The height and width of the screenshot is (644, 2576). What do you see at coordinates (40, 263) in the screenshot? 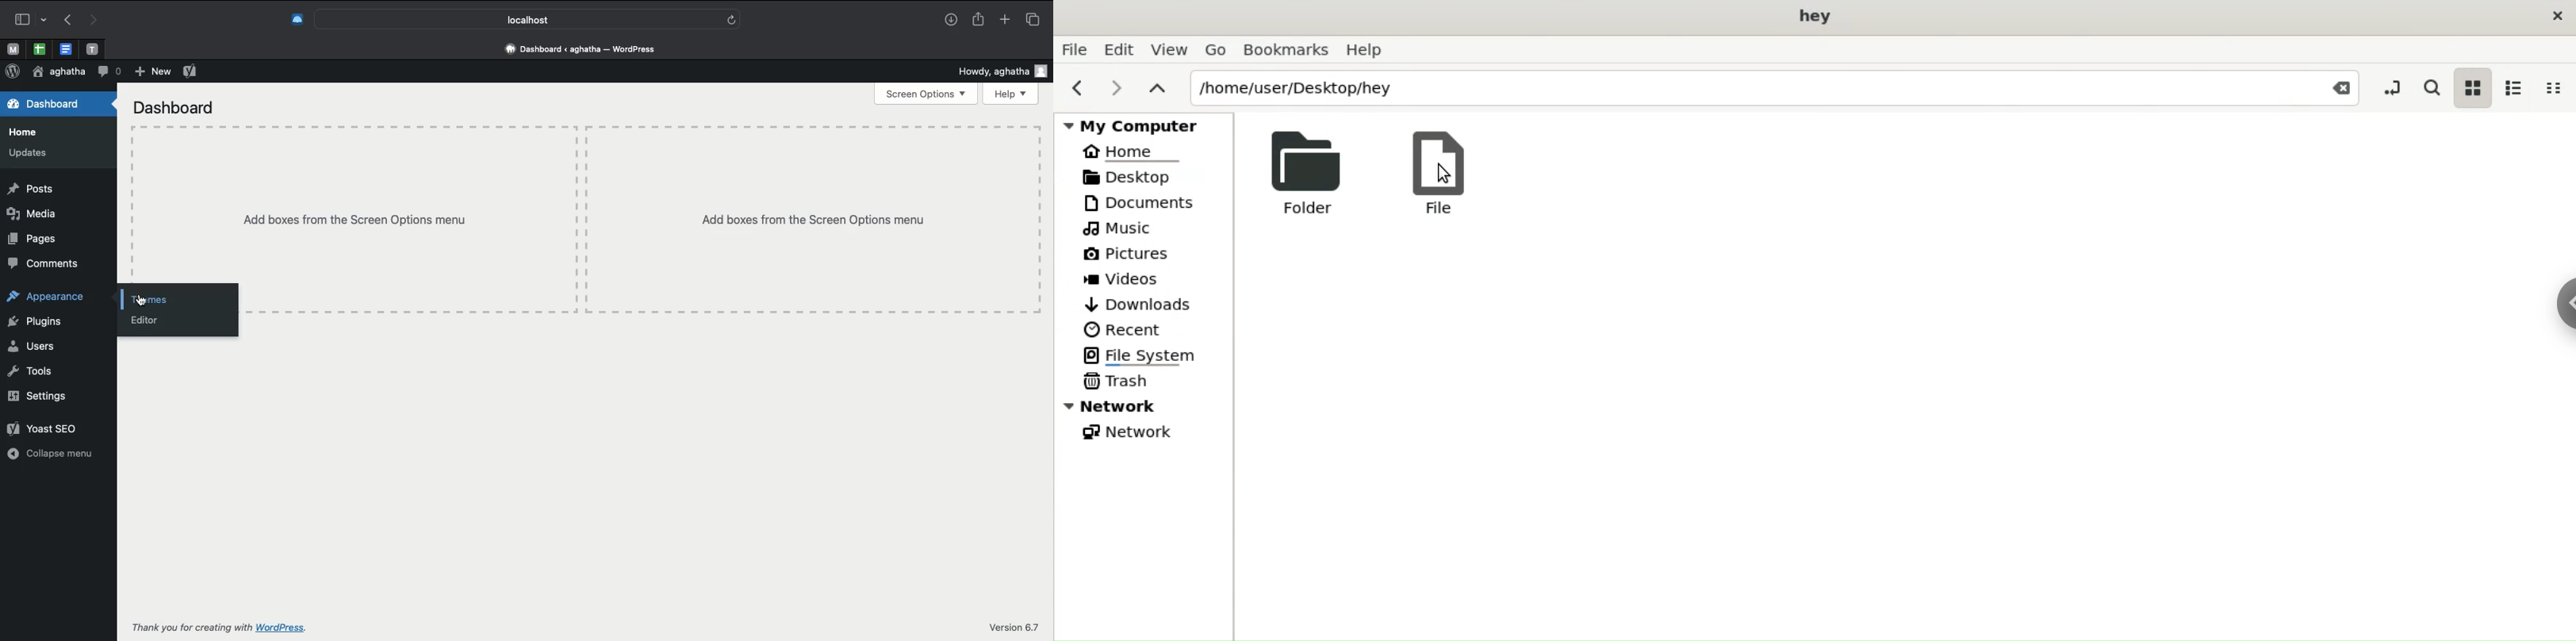
I see `Comments` at bounding box center [40, 263].